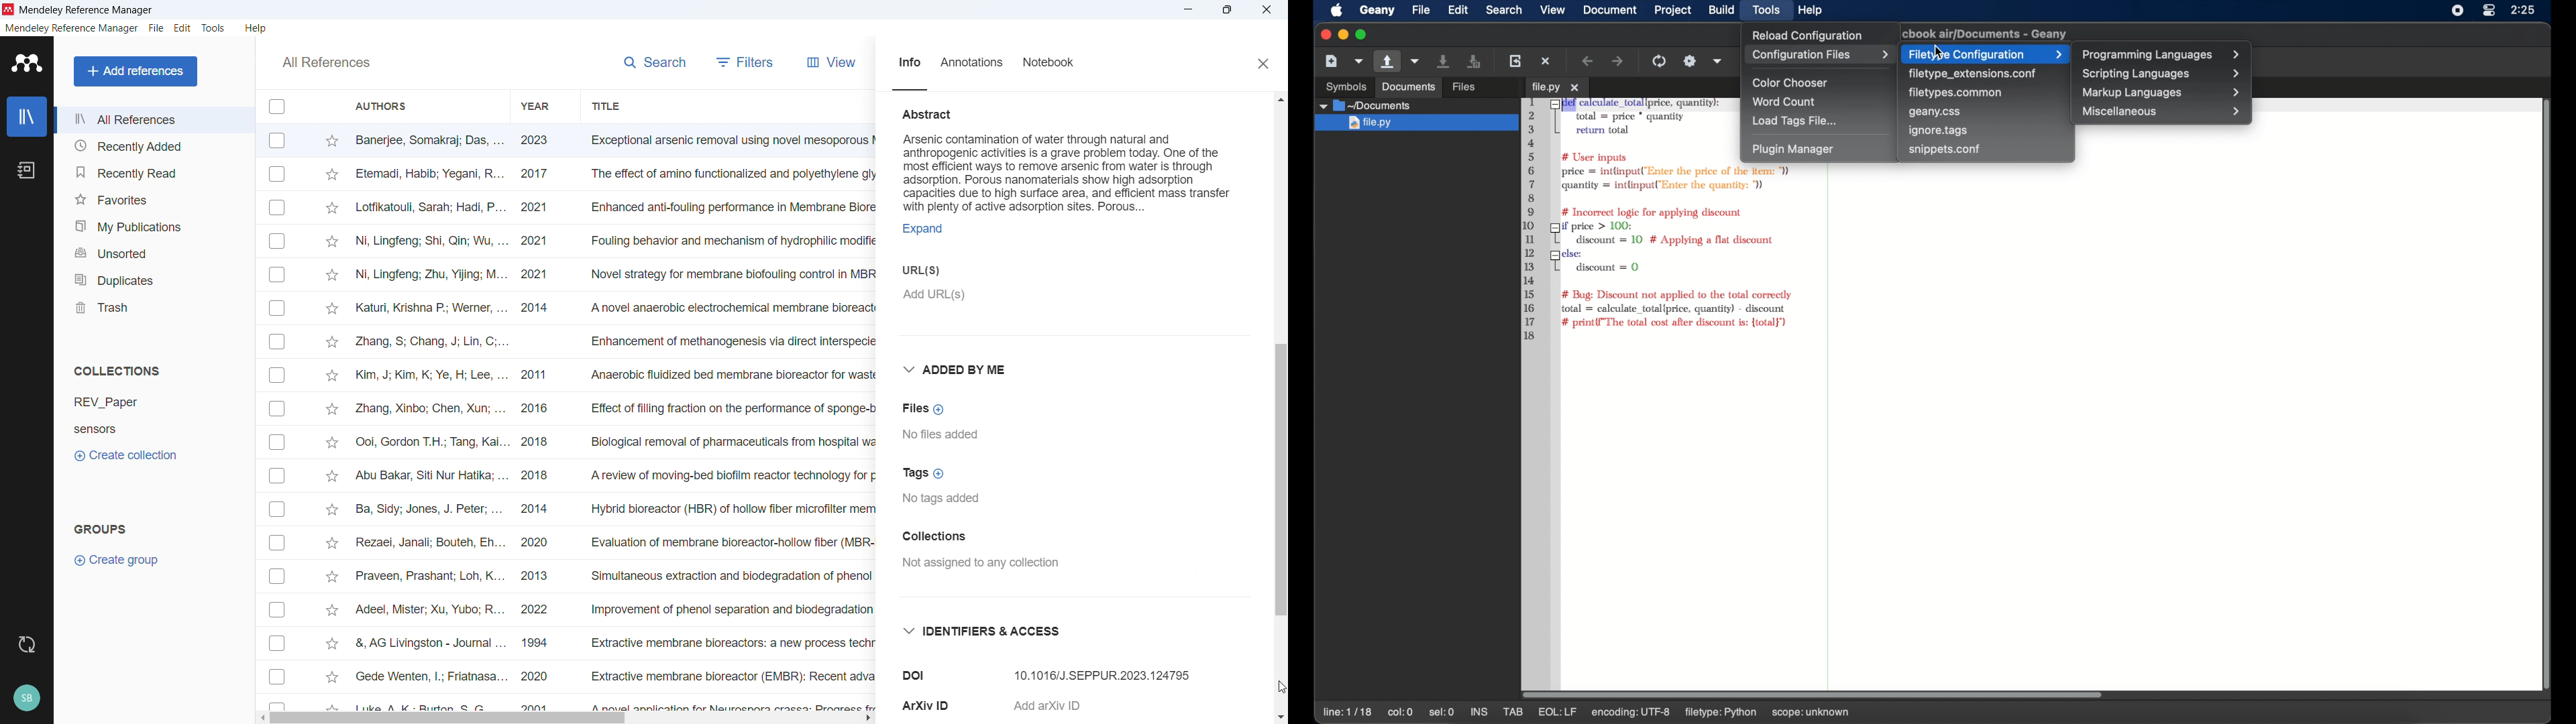  What do you see at coordinates (731, 509) in the screenshot?
I see `hybrid bioreactor of hollow fiber microfilter membrane and cross linked` at bounding box center [731, 509].